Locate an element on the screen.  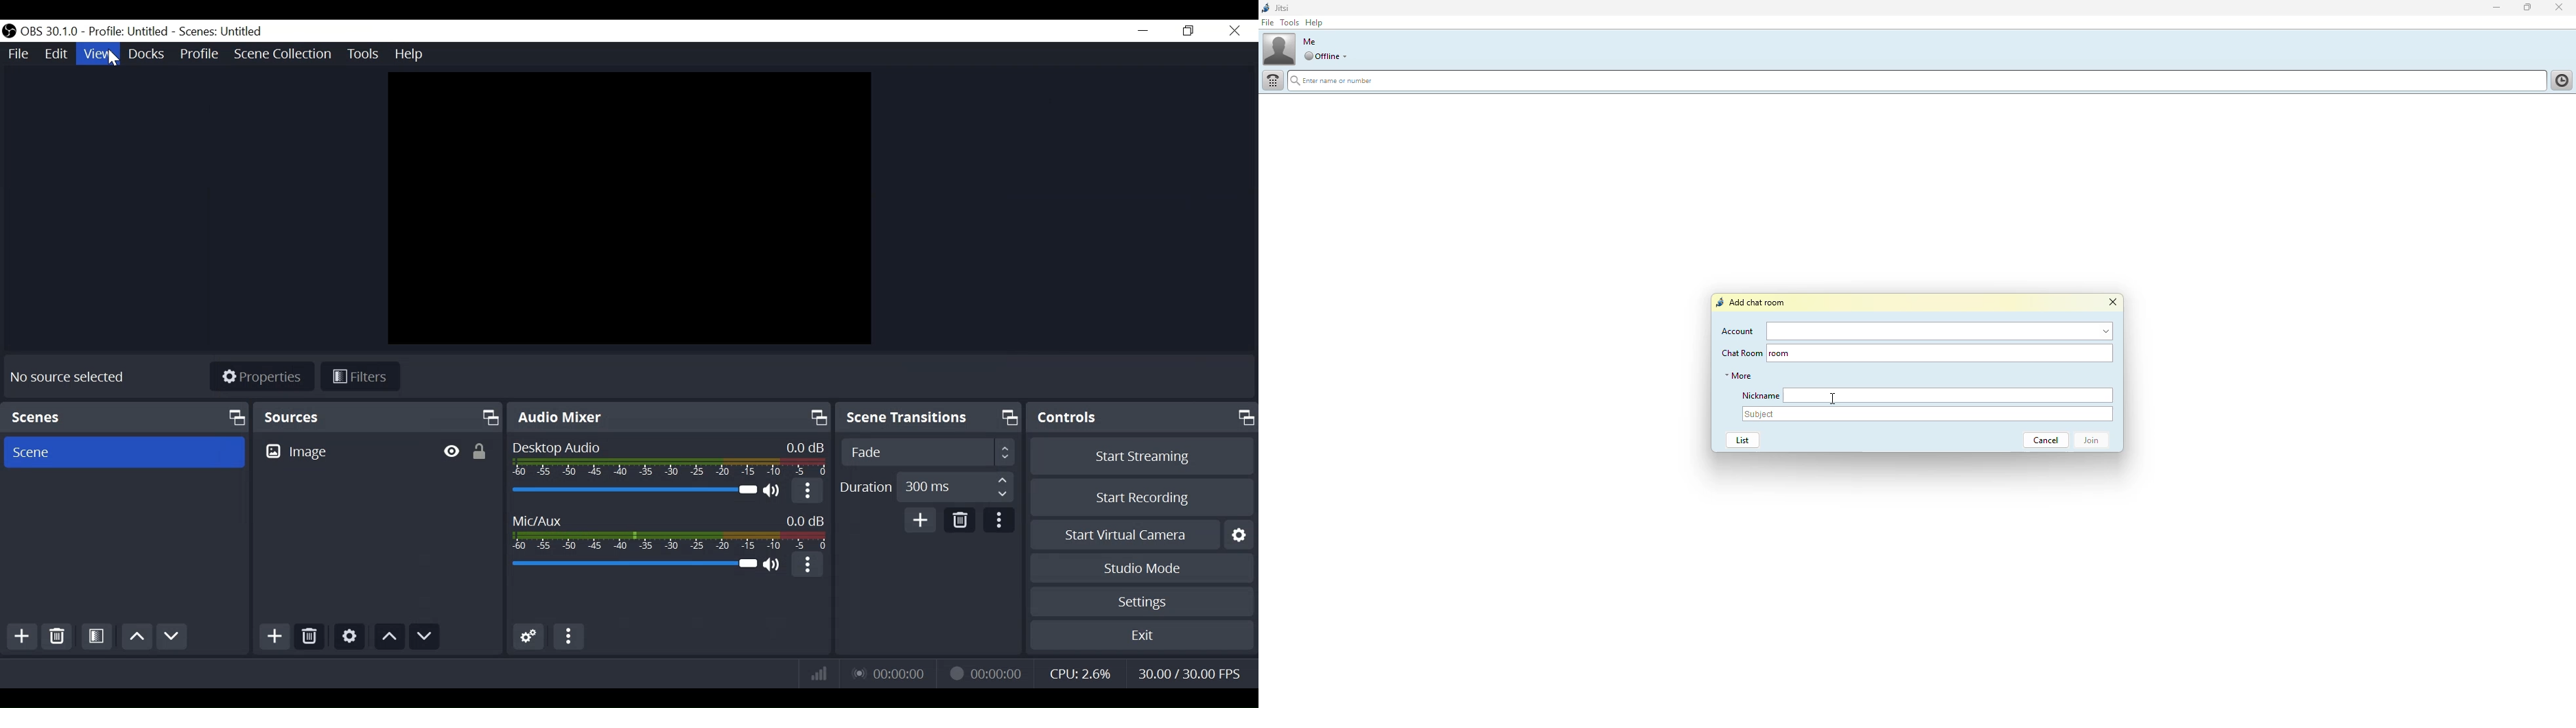
Profile name is located at coordinates (131, 32).